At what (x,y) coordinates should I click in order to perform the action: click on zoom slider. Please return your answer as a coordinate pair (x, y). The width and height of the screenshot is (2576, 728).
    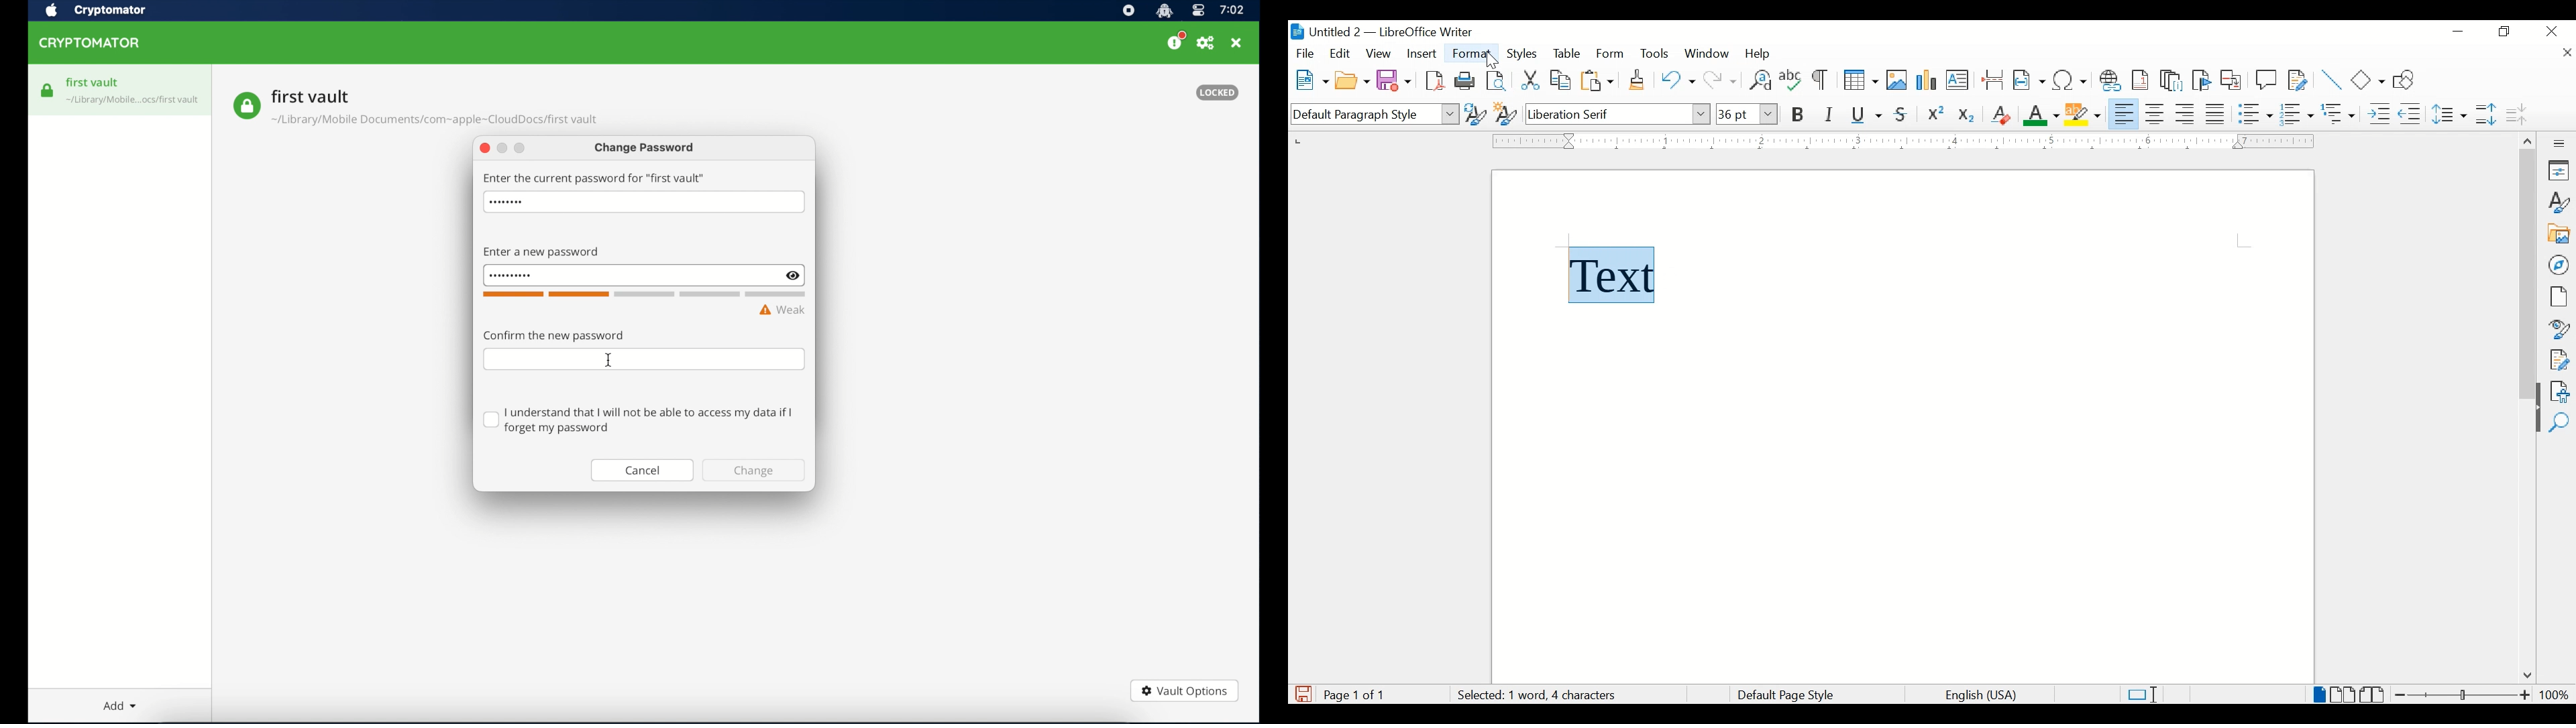
    Looking at the image, I should click on (2463, 695).